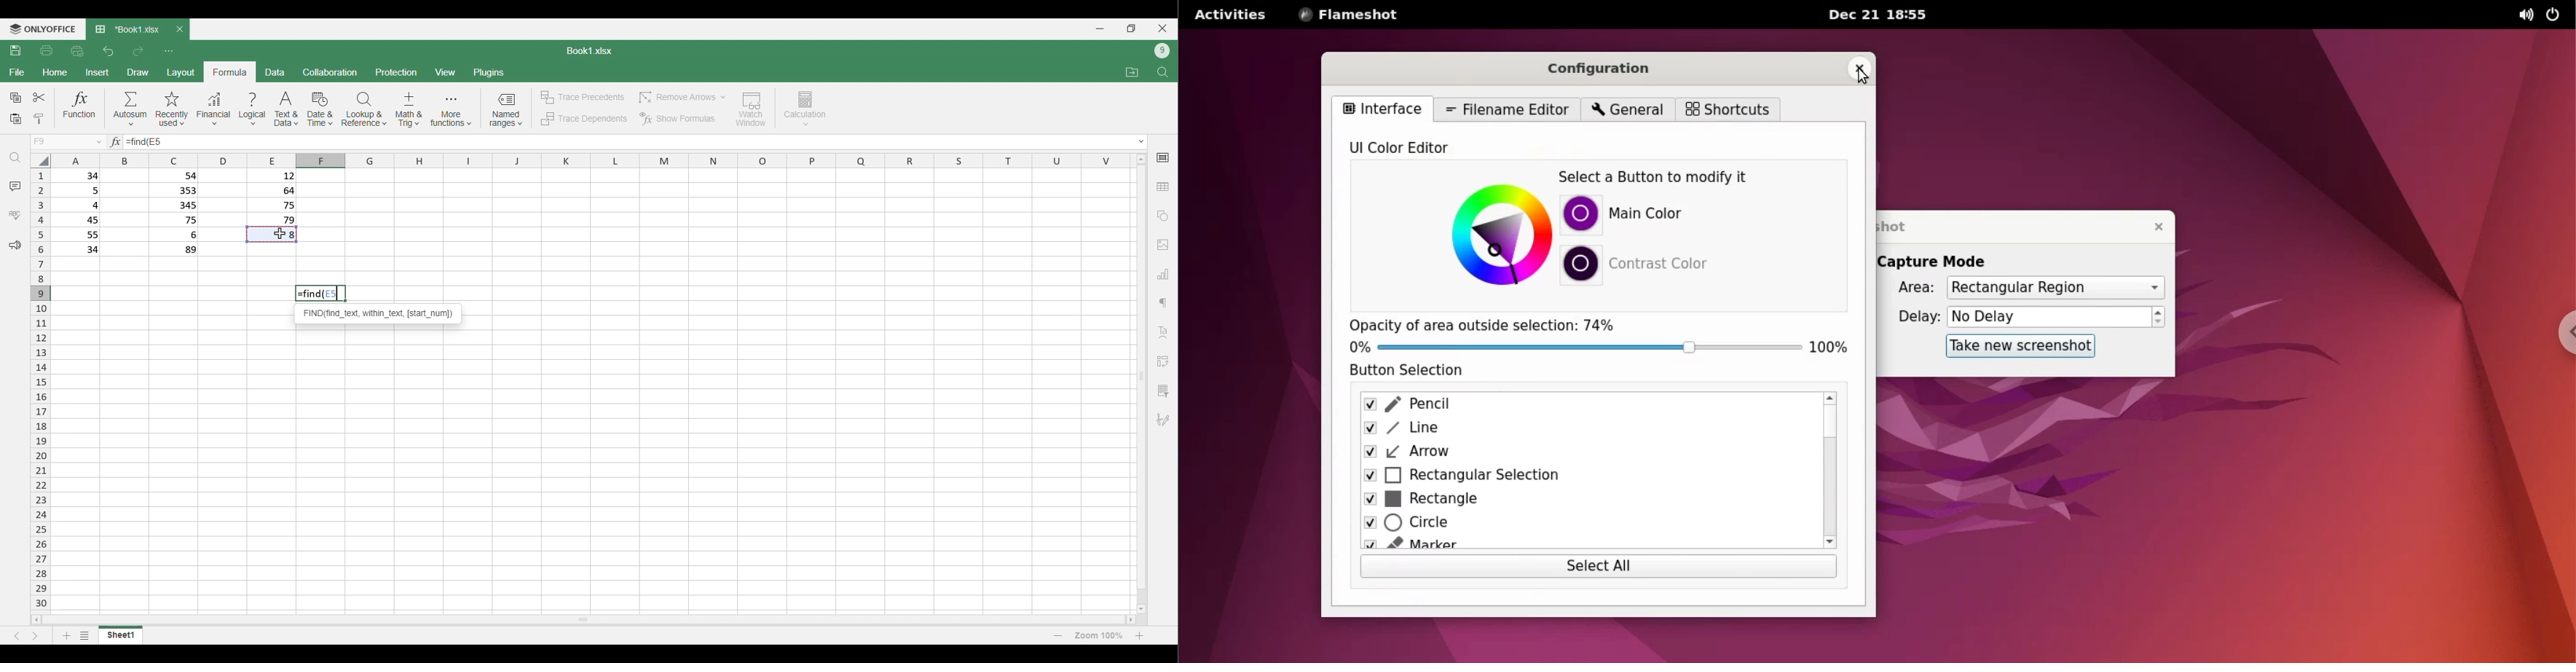 This screenshot has height=672, width=2576. What do you see at coordinates (365, 109) in the screenshot?
I see `Lookup and reference` at bounding box center [365, 109].